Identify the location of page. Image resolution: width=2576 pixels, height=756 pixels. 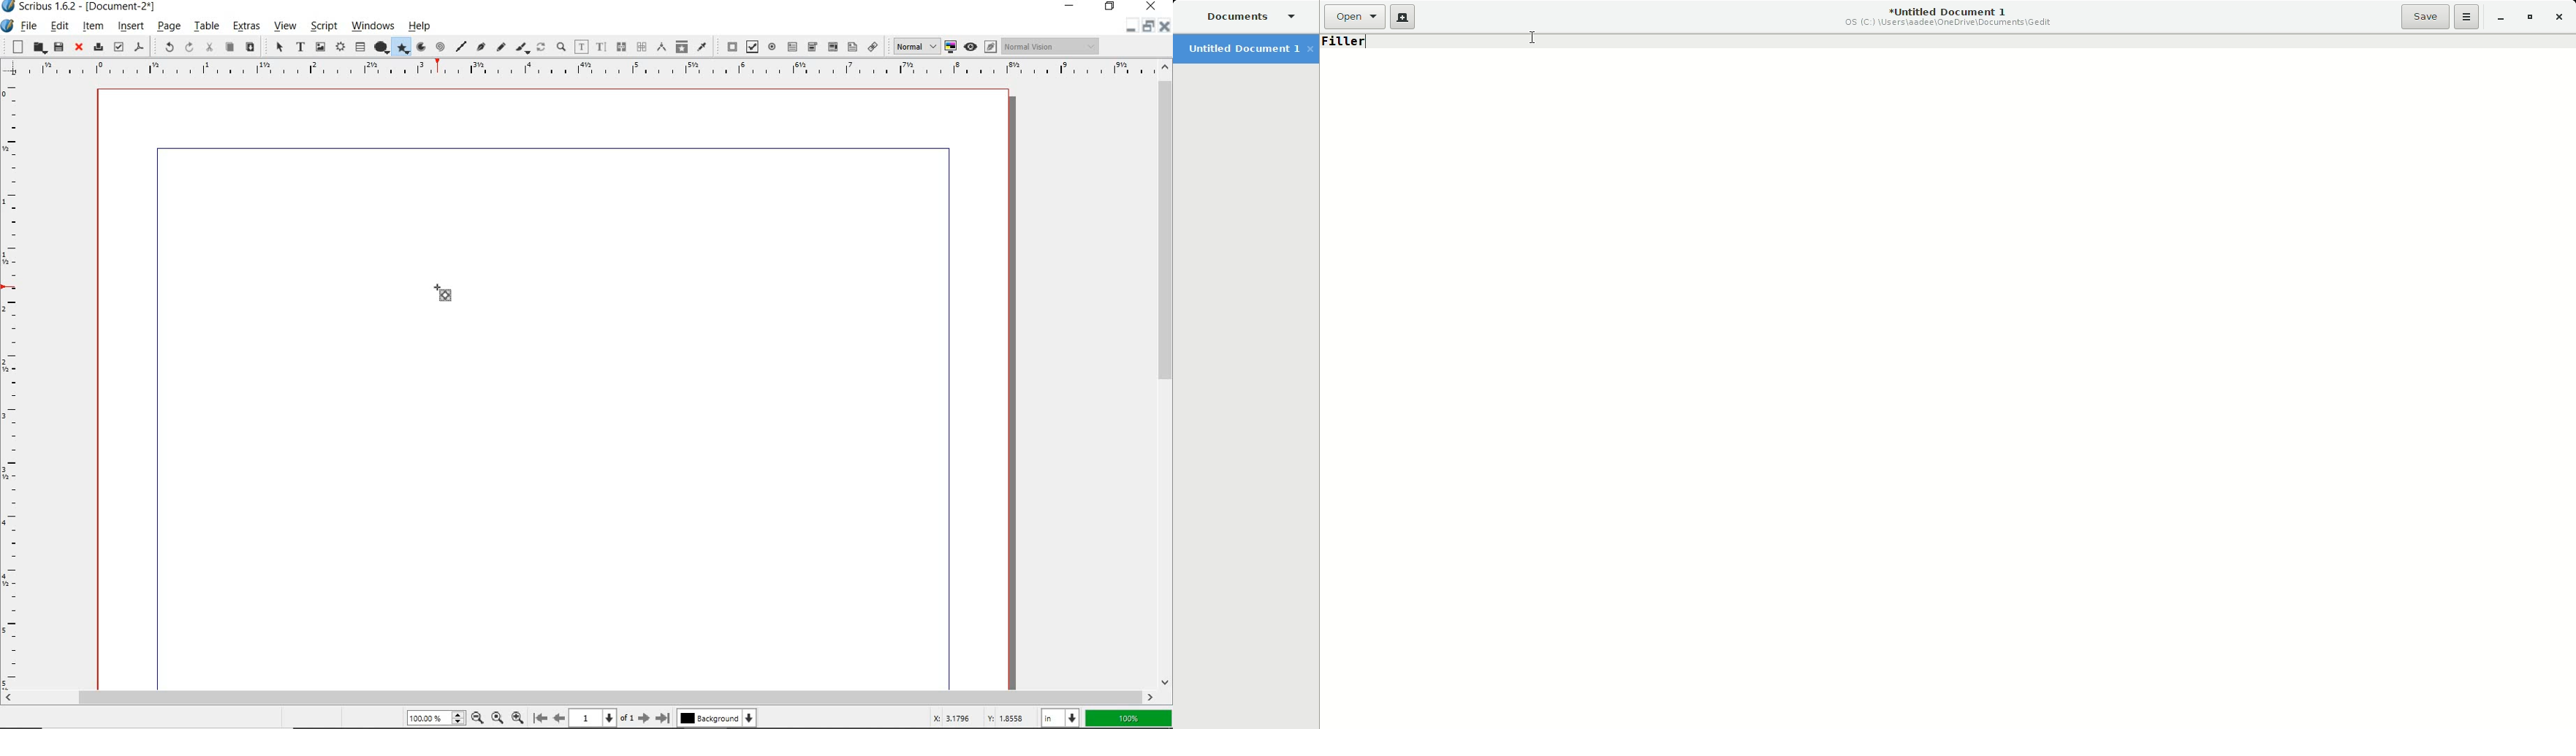
(168, 27).